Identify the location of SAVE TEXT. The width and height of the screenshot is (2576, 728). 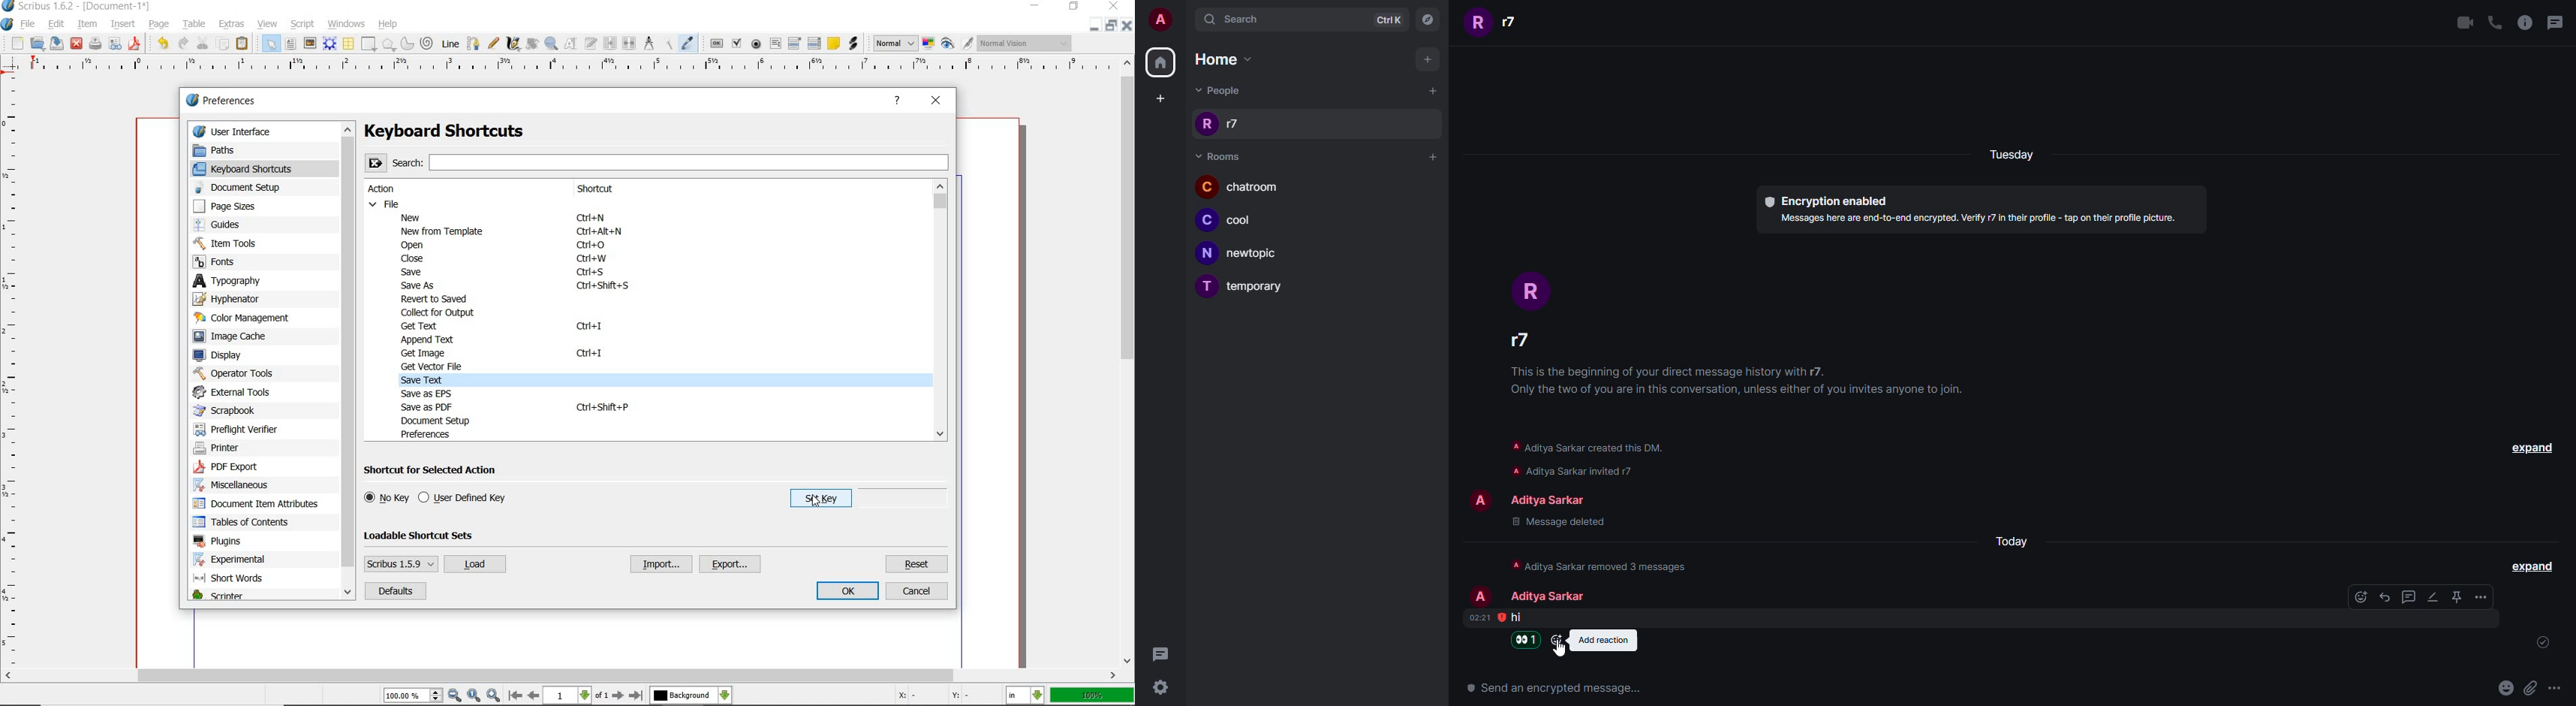
(431, 380).